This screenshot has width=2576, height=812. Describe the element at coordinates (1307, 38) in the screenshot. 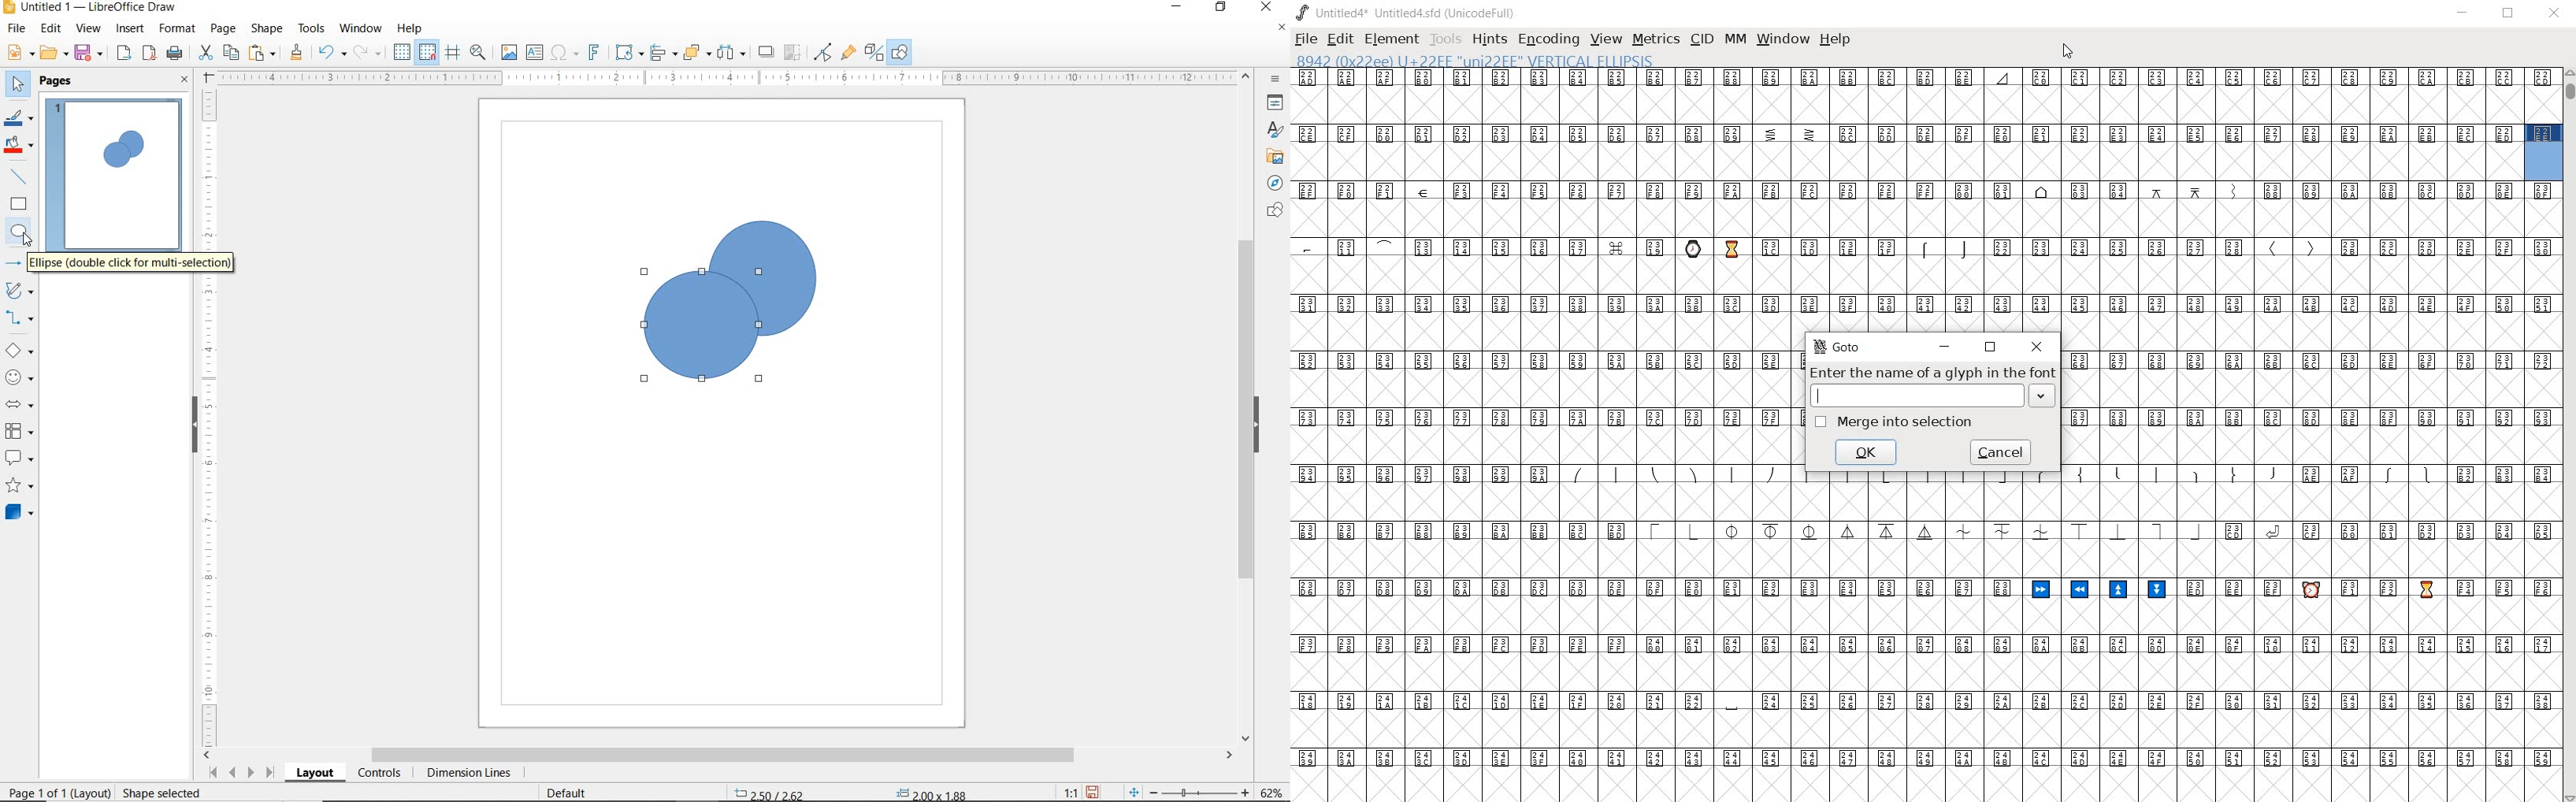

I see `FILE` at that location.